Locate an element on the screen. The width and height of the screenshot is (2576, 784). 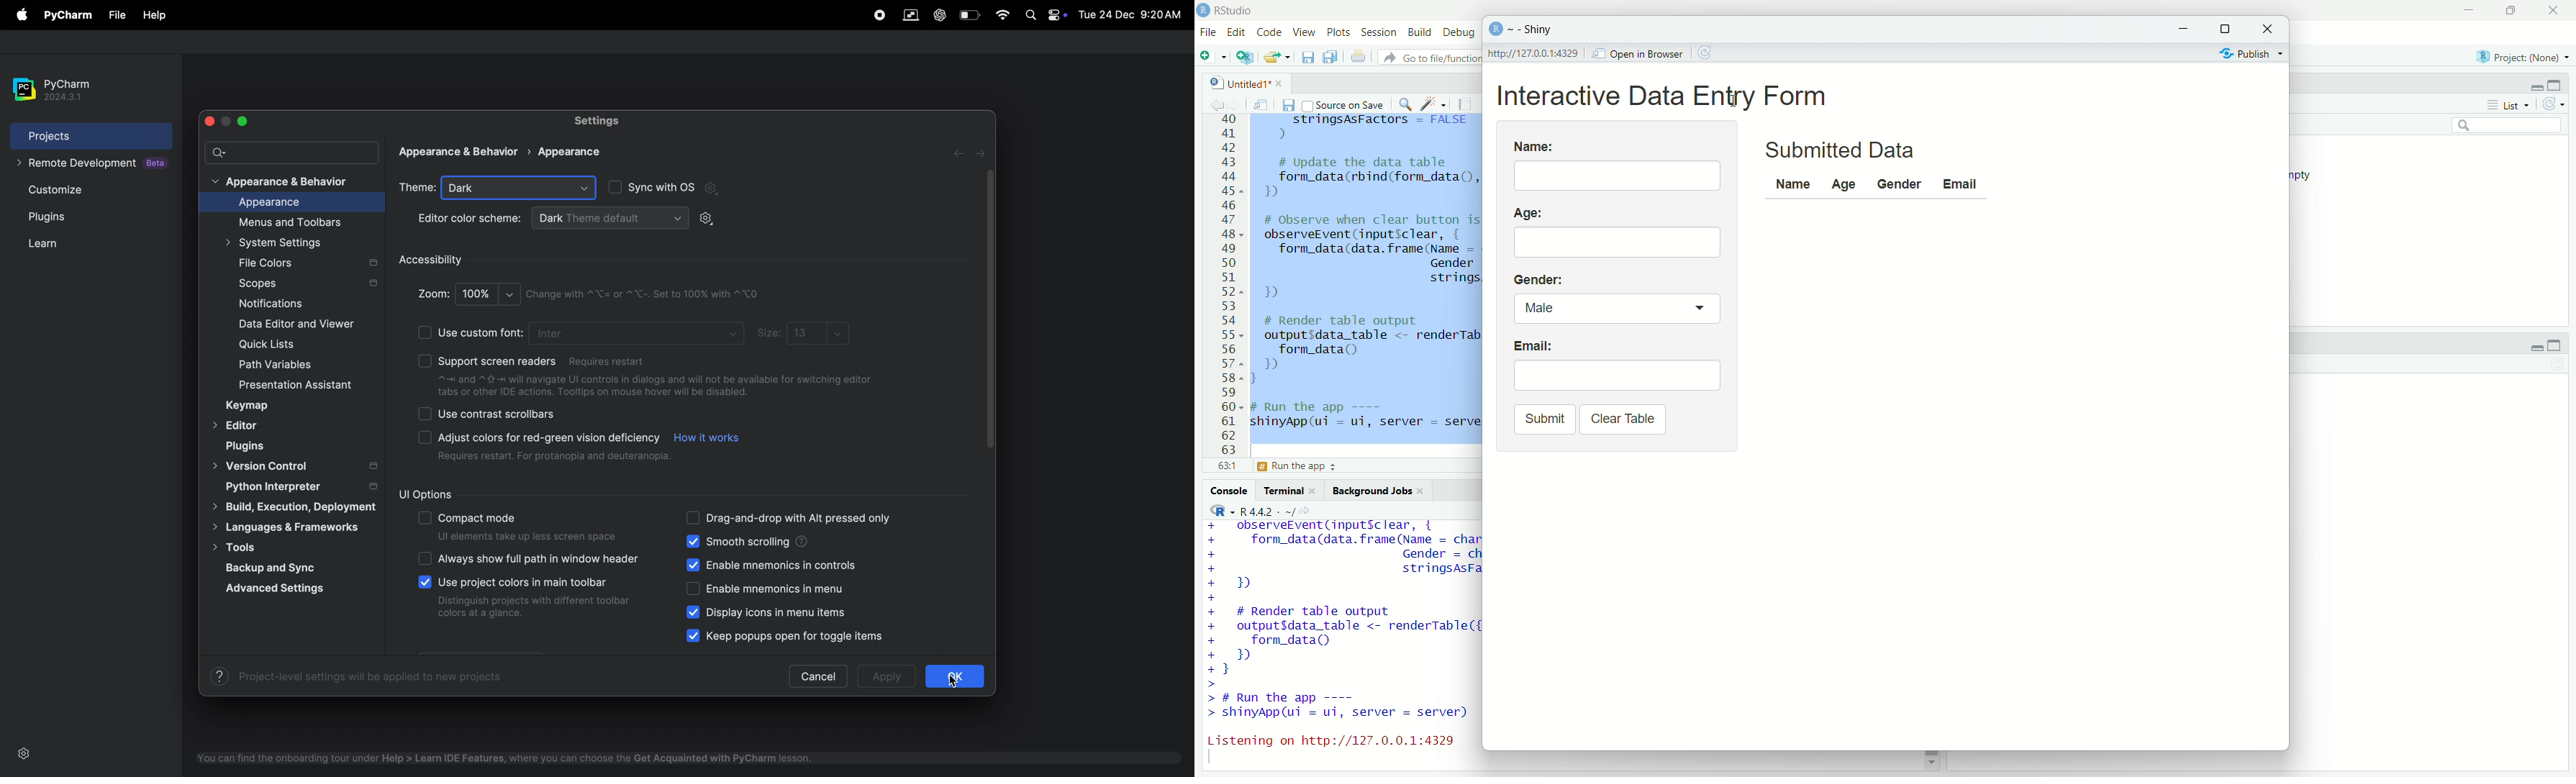
http://127.0.0.1:4329 is located at coordinates (1537, 53).